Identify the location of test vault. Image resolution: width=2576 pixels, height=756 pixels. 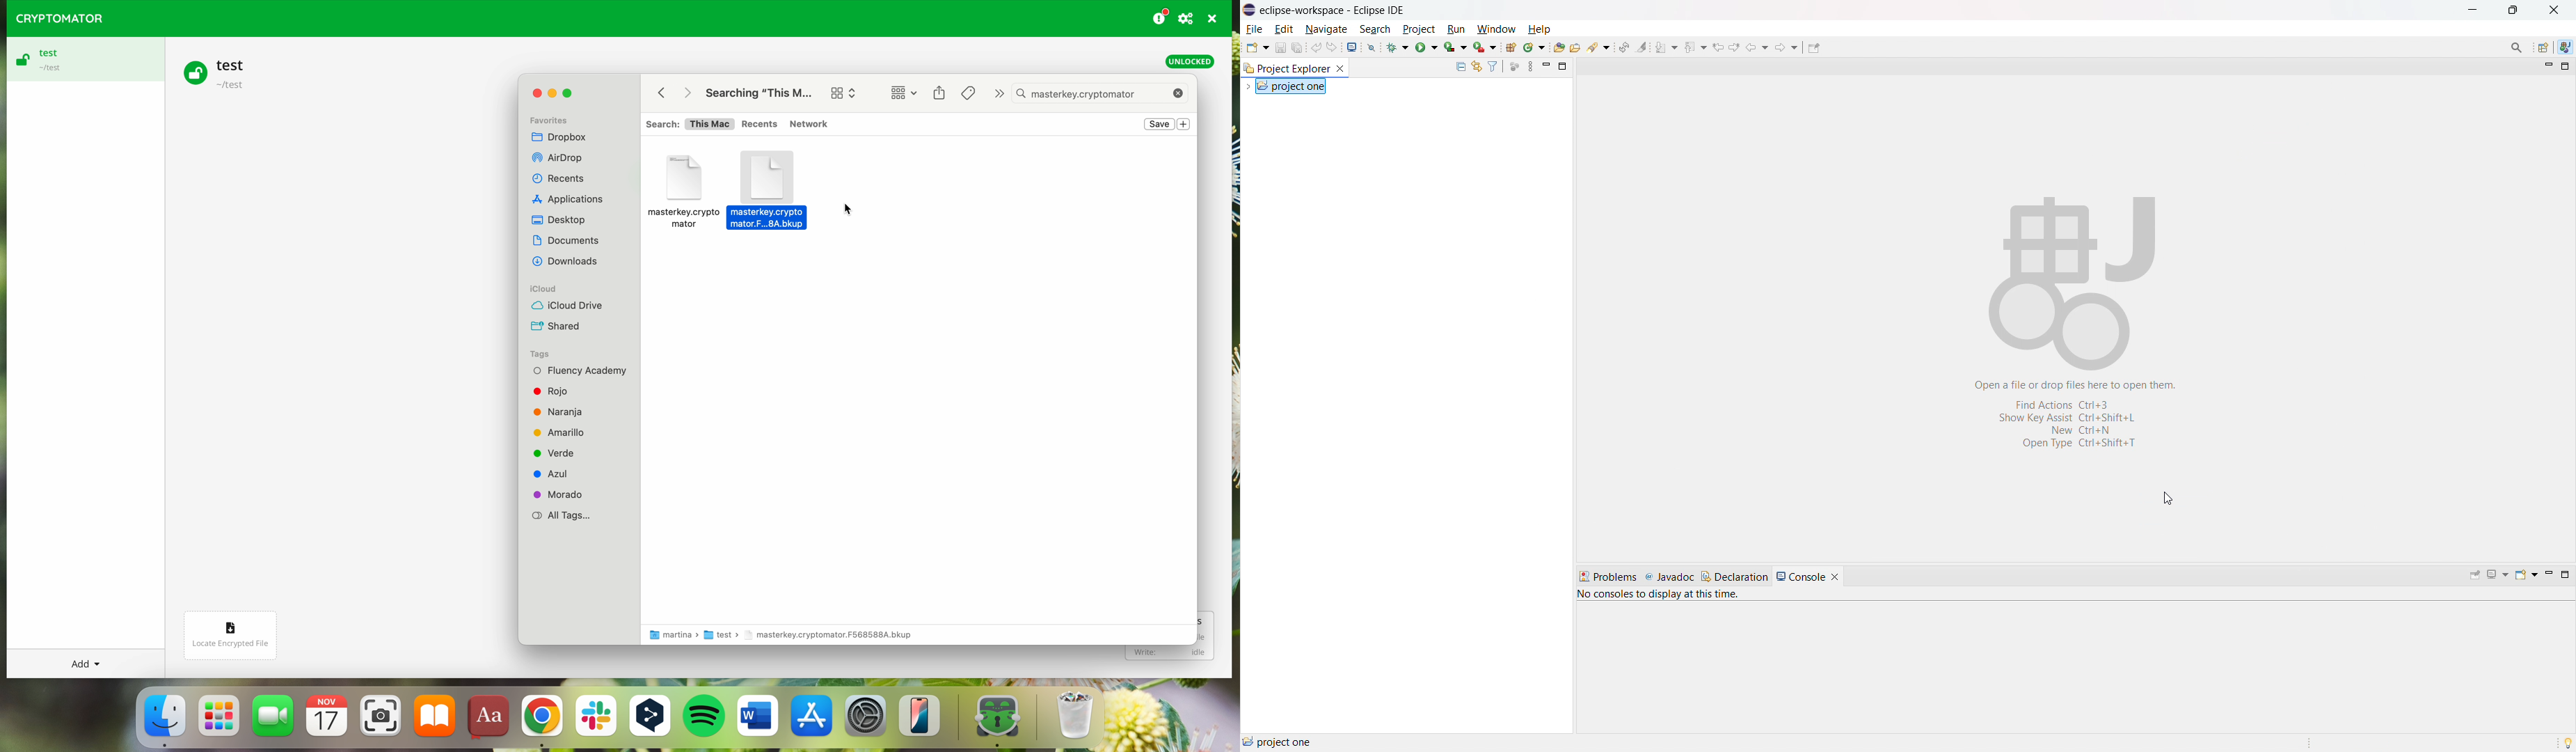
(82, 59).